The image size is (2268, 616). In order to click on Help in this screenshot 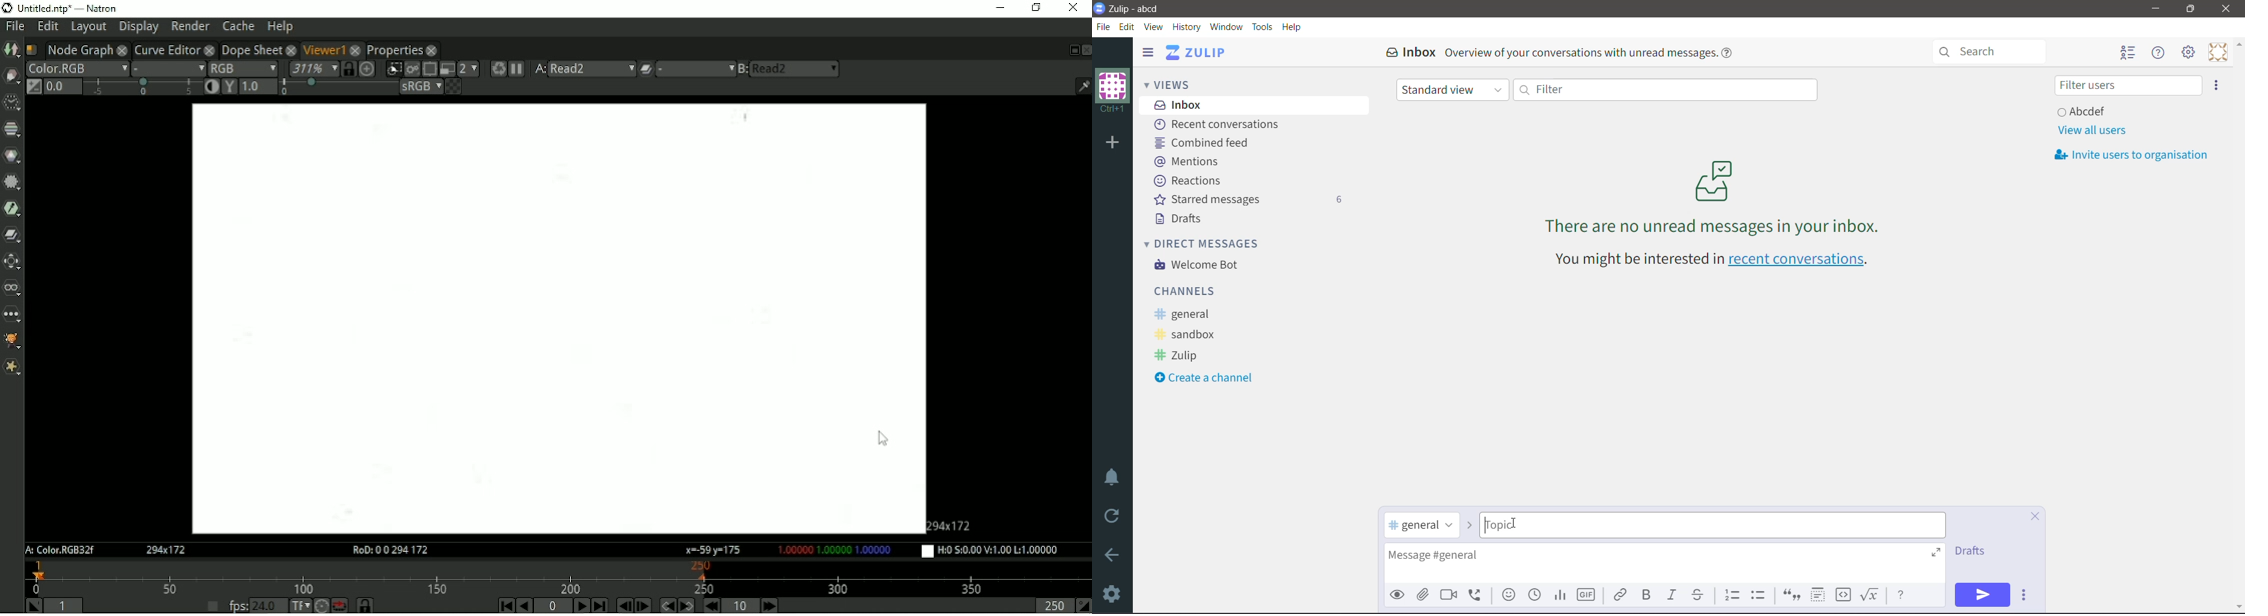, I will do `click(281, 26)`.